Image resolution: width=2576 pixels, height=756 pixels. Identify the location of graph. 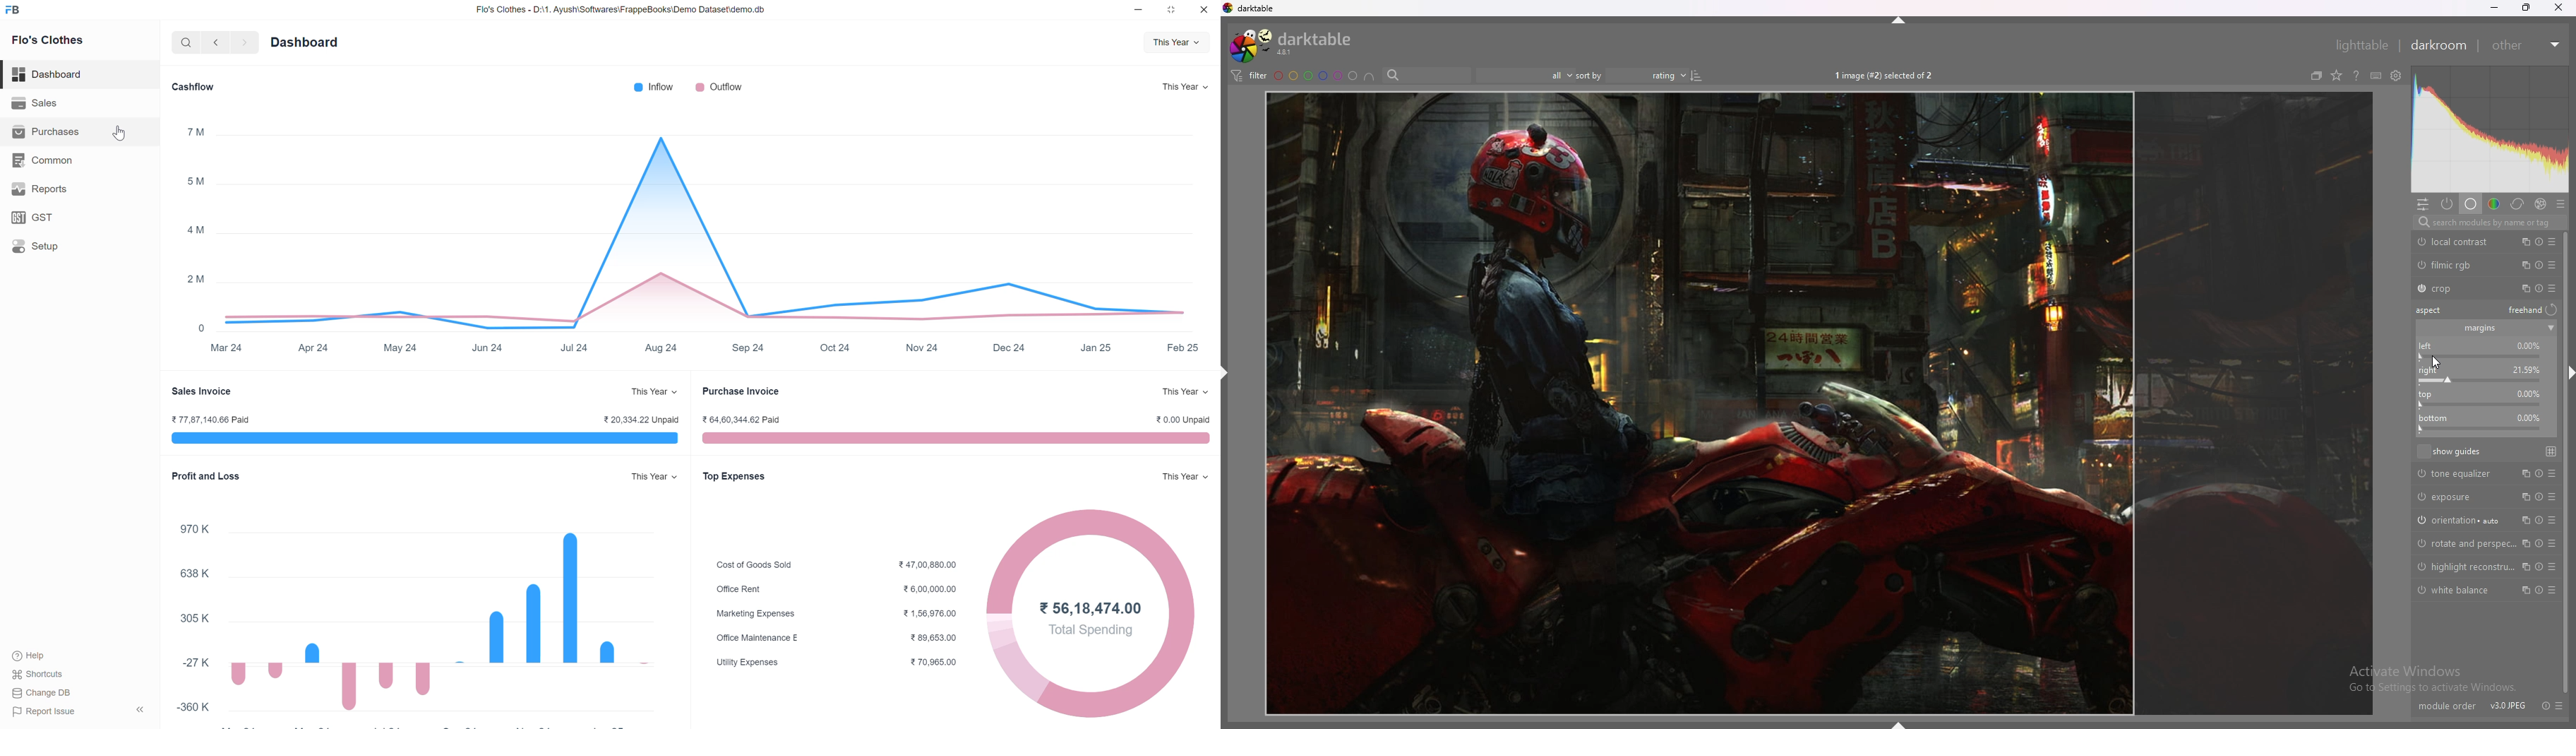
(438, 629).